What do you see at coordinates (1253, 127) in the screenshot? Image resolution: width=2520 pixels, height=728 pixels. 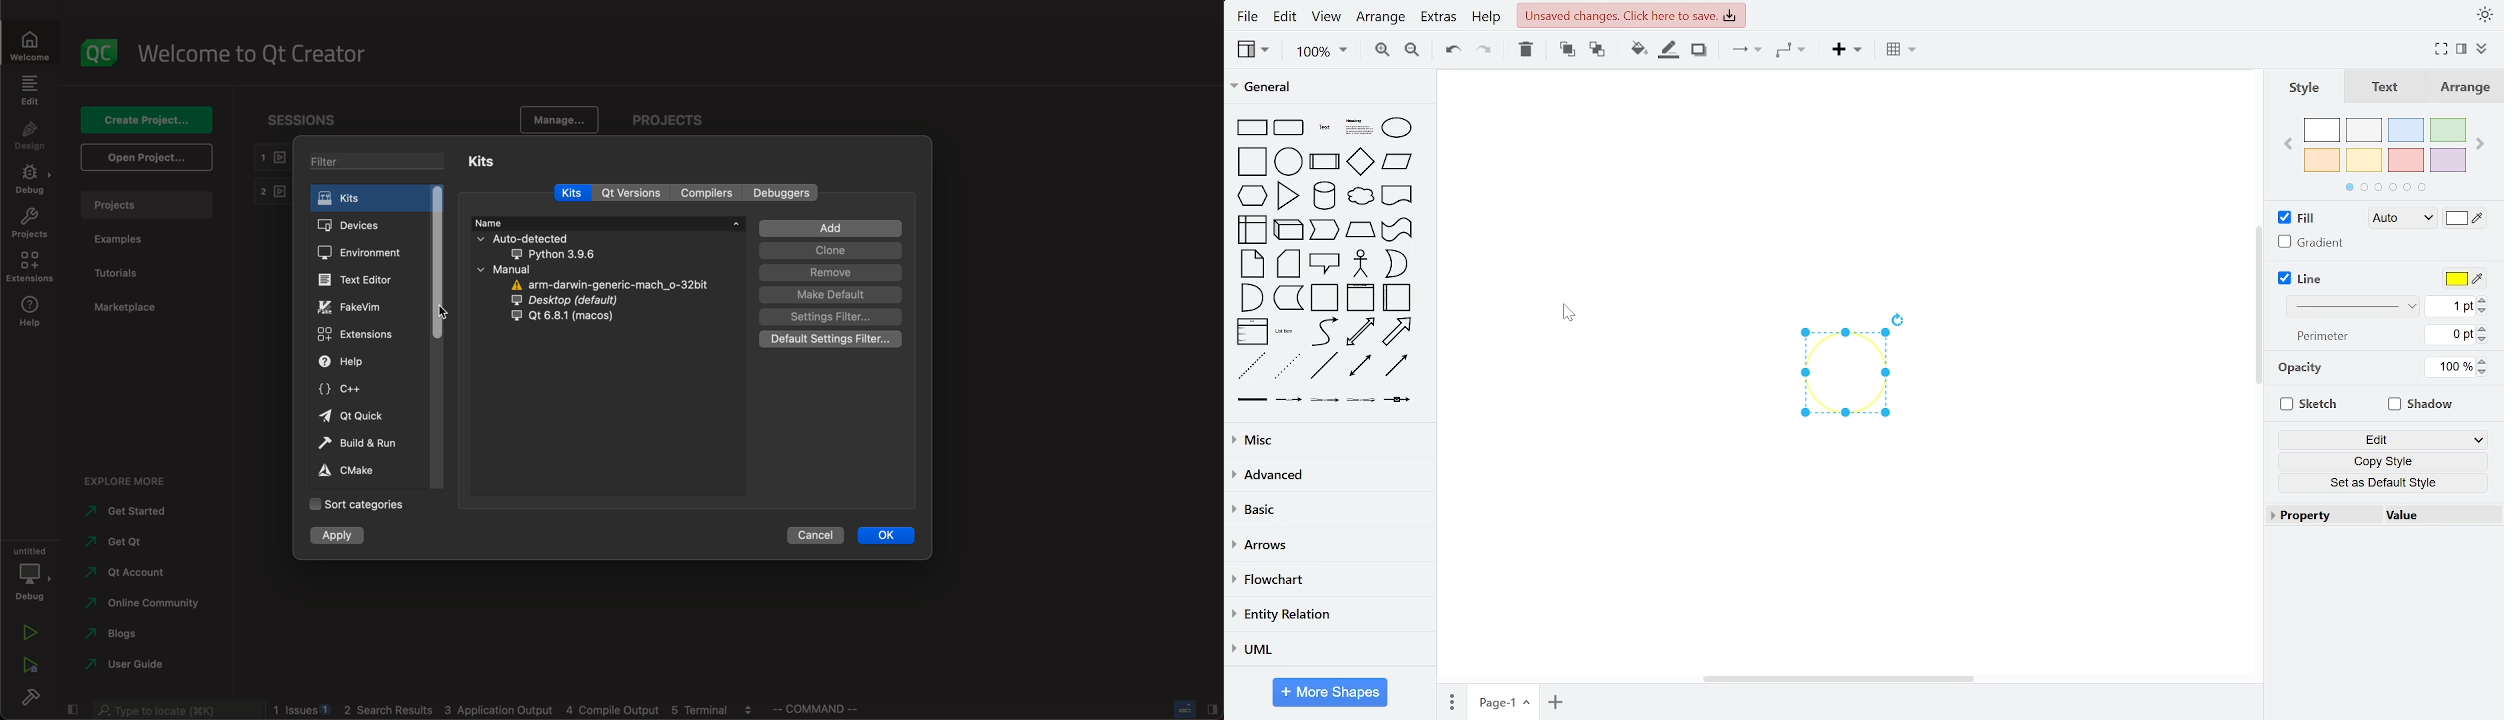 I see `rectangle` at bounding box center [1253, 127].